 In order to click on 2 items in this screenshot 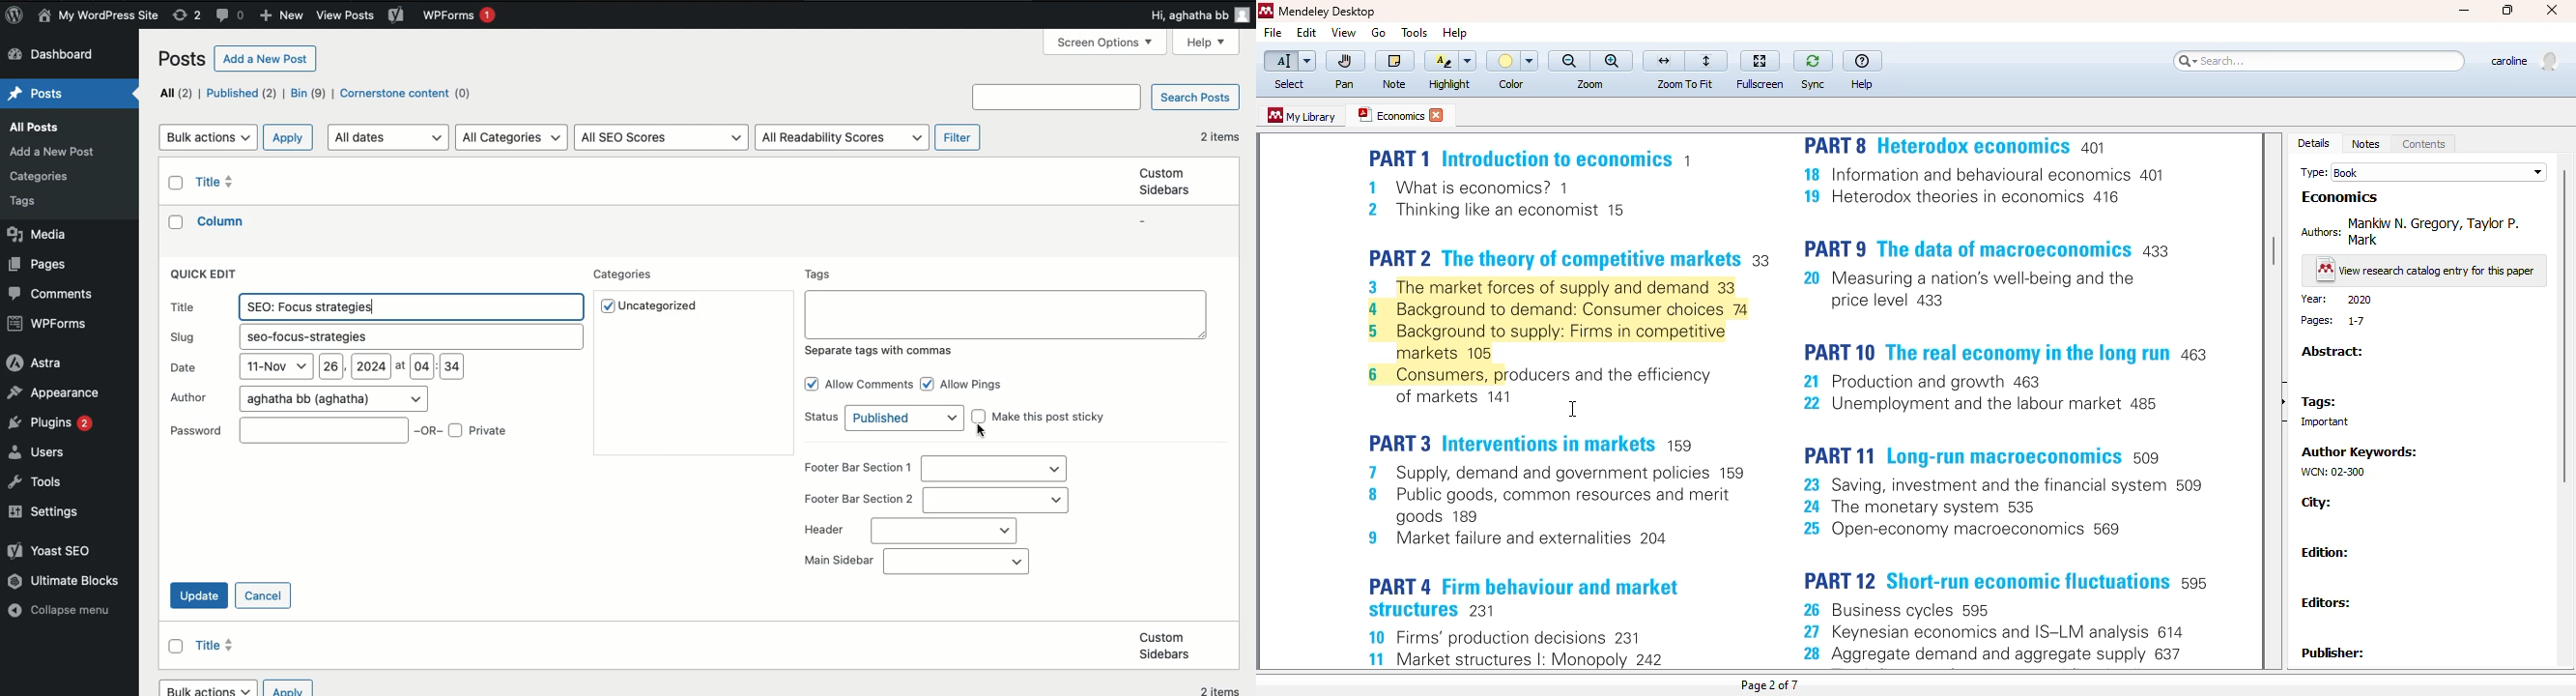, I will do `click(1219, 136)`.